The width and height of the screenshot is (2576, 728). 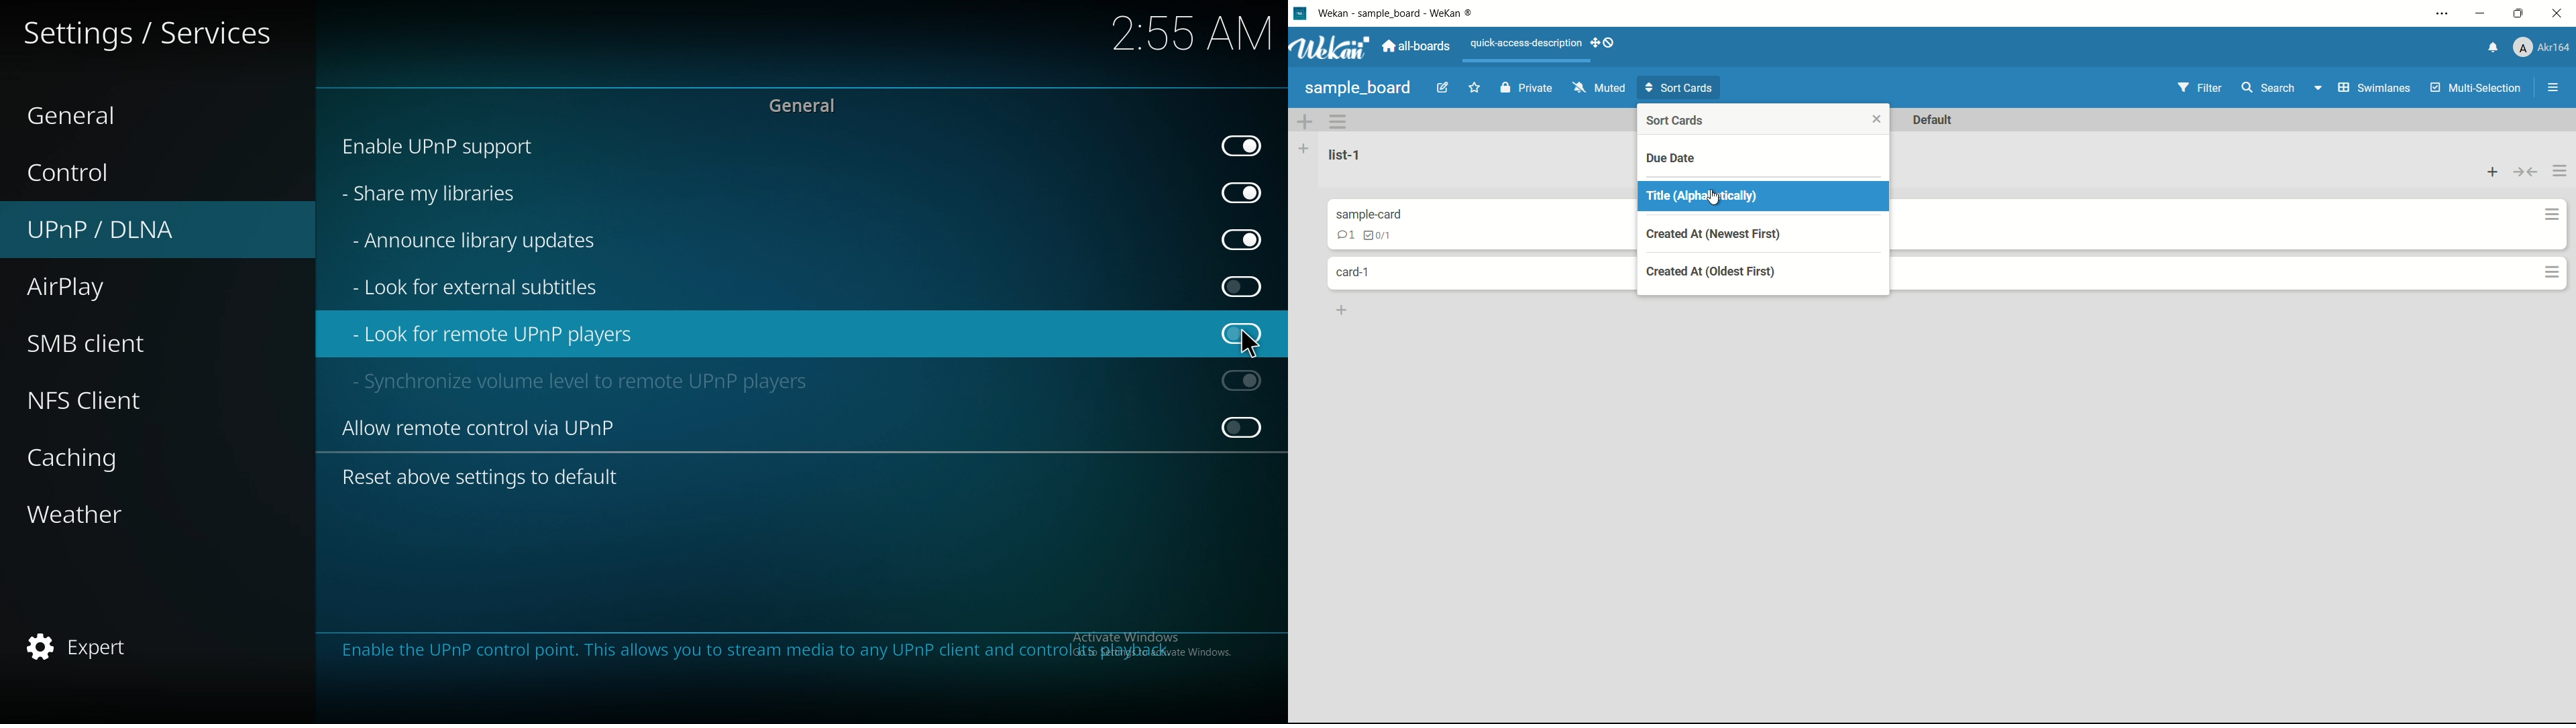 What do you see at coordinates (149, 37) in the screenshot?
I see `services` at bounding box center [149, 37].